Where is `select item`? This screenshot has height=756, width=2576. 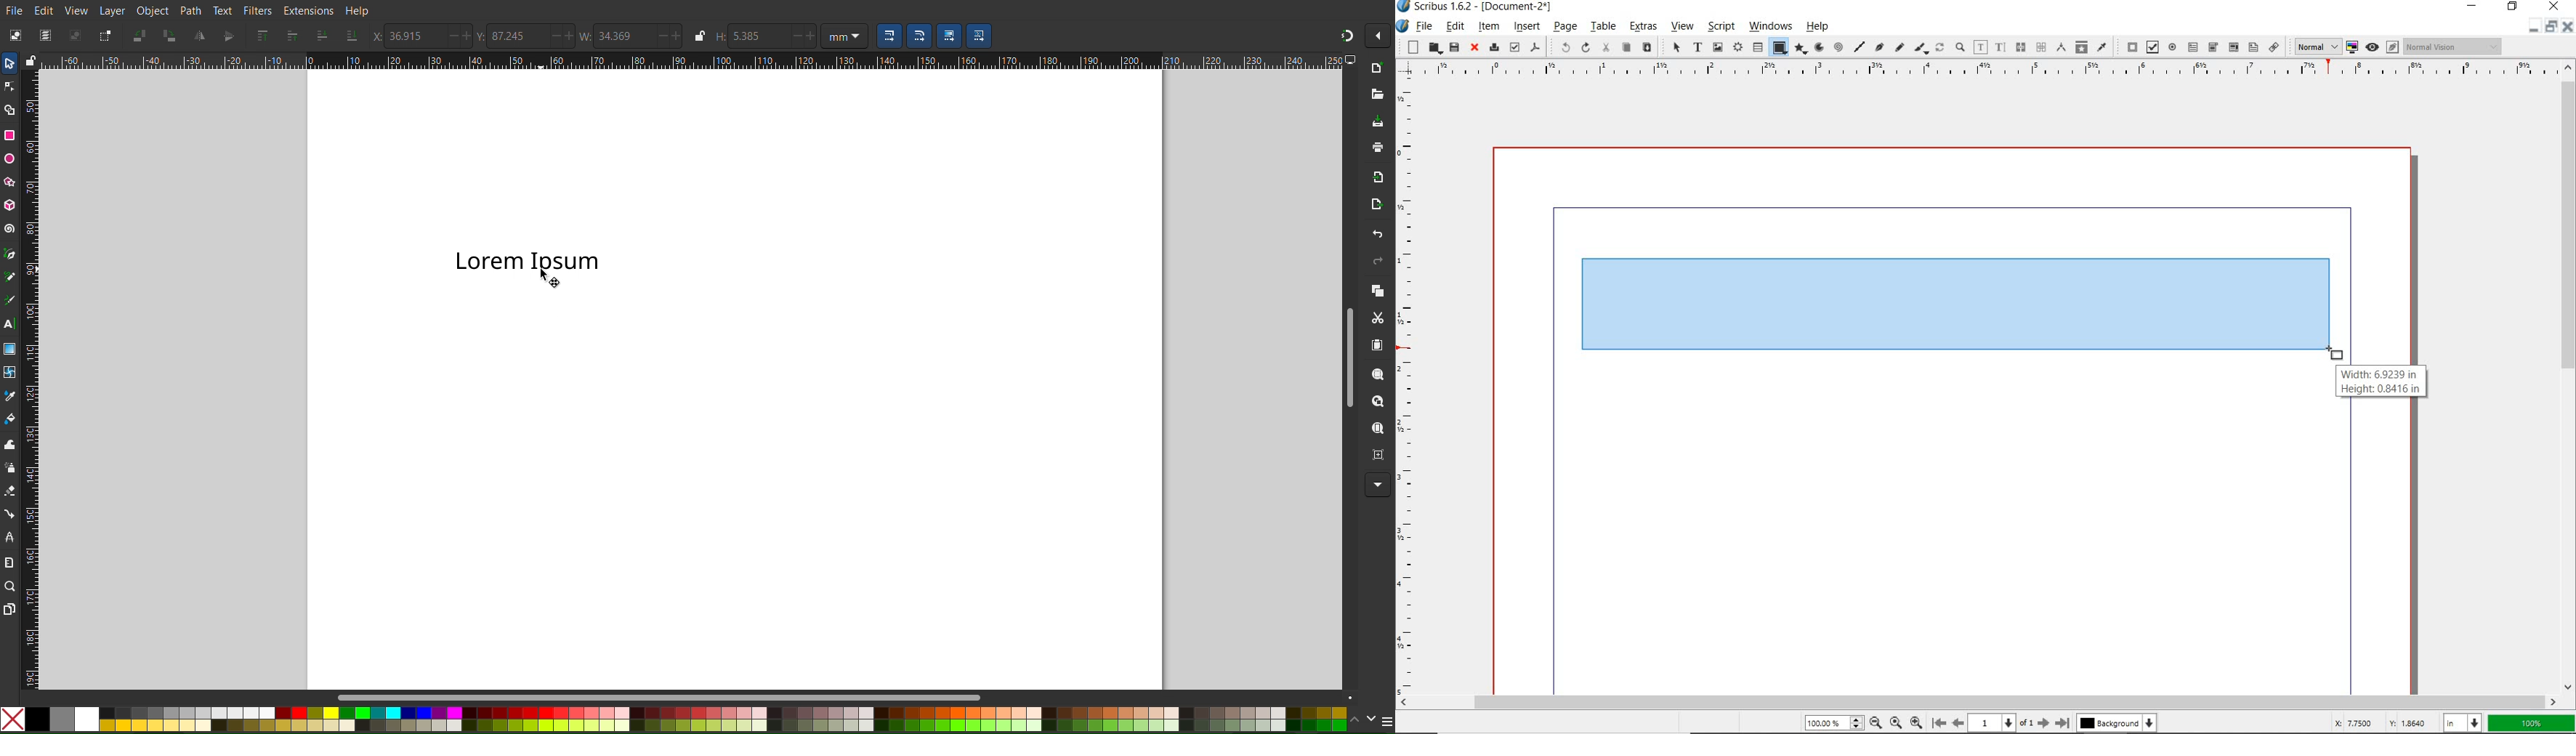 select item is located at coordinates (1676, 46).